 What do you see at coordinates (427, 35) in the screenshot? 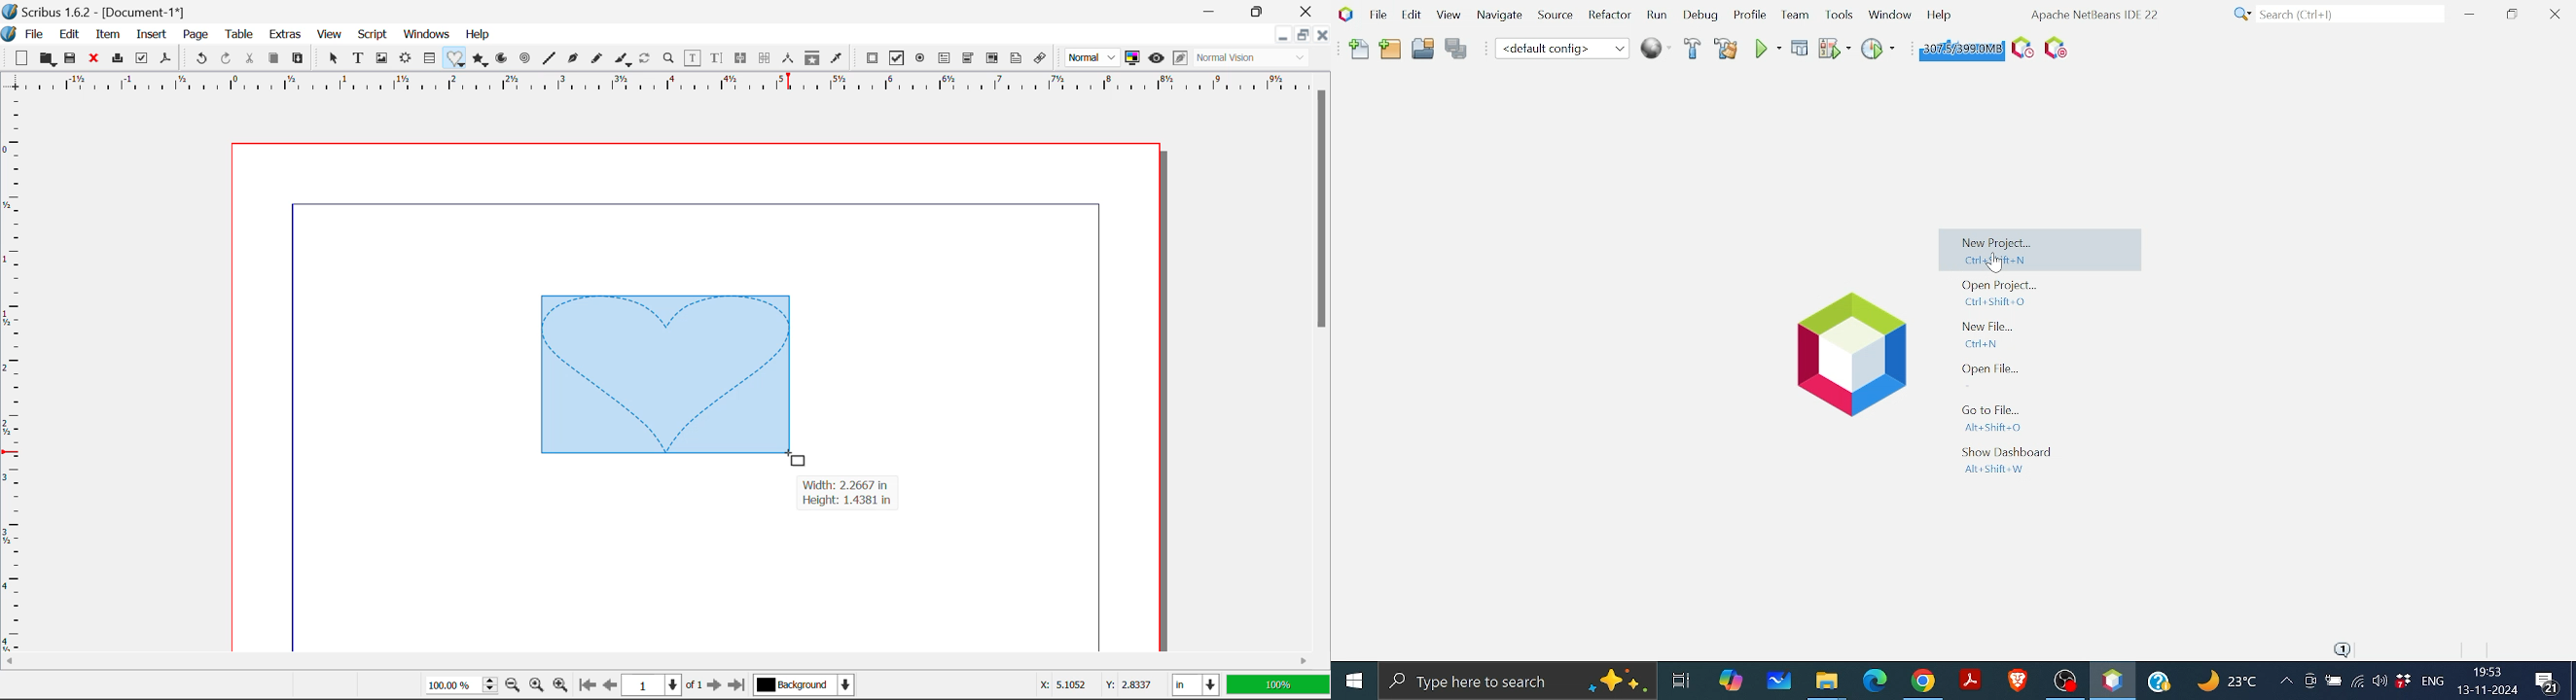
I see `Windows` at bounding box center [427, 35].